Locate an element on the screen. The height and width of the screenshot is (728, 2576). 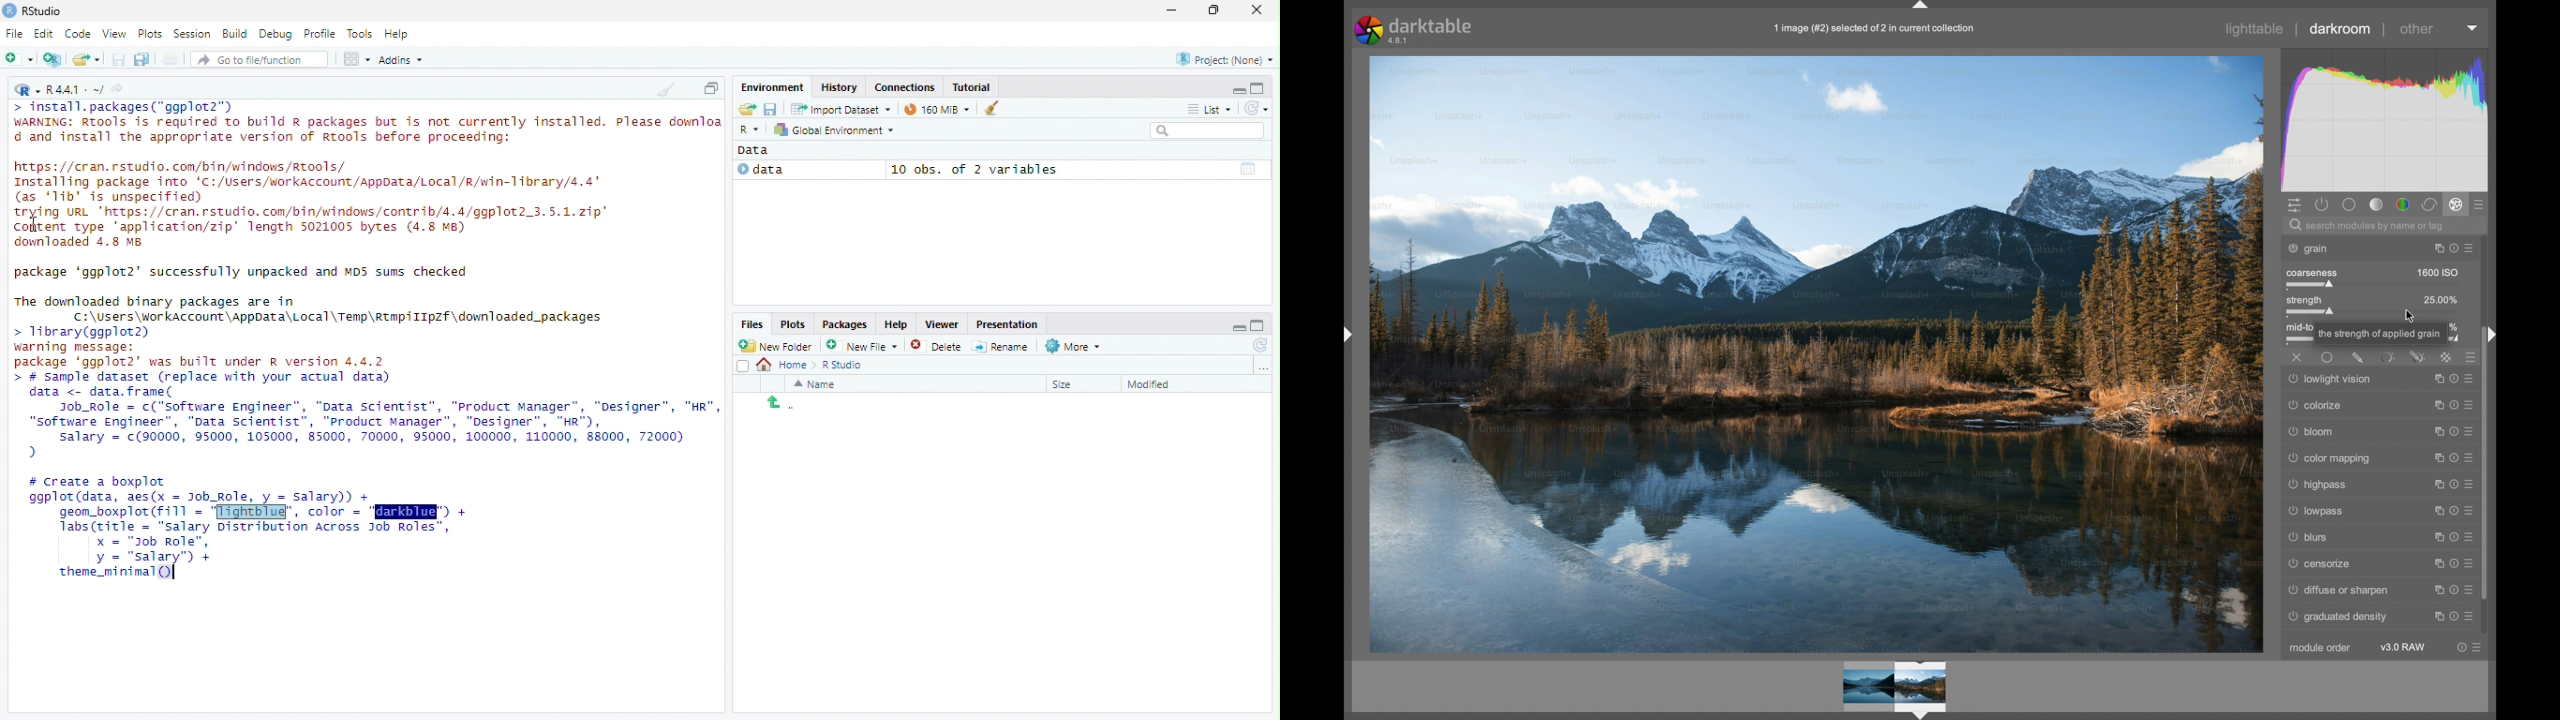
help is located at coordinates (894, 323).